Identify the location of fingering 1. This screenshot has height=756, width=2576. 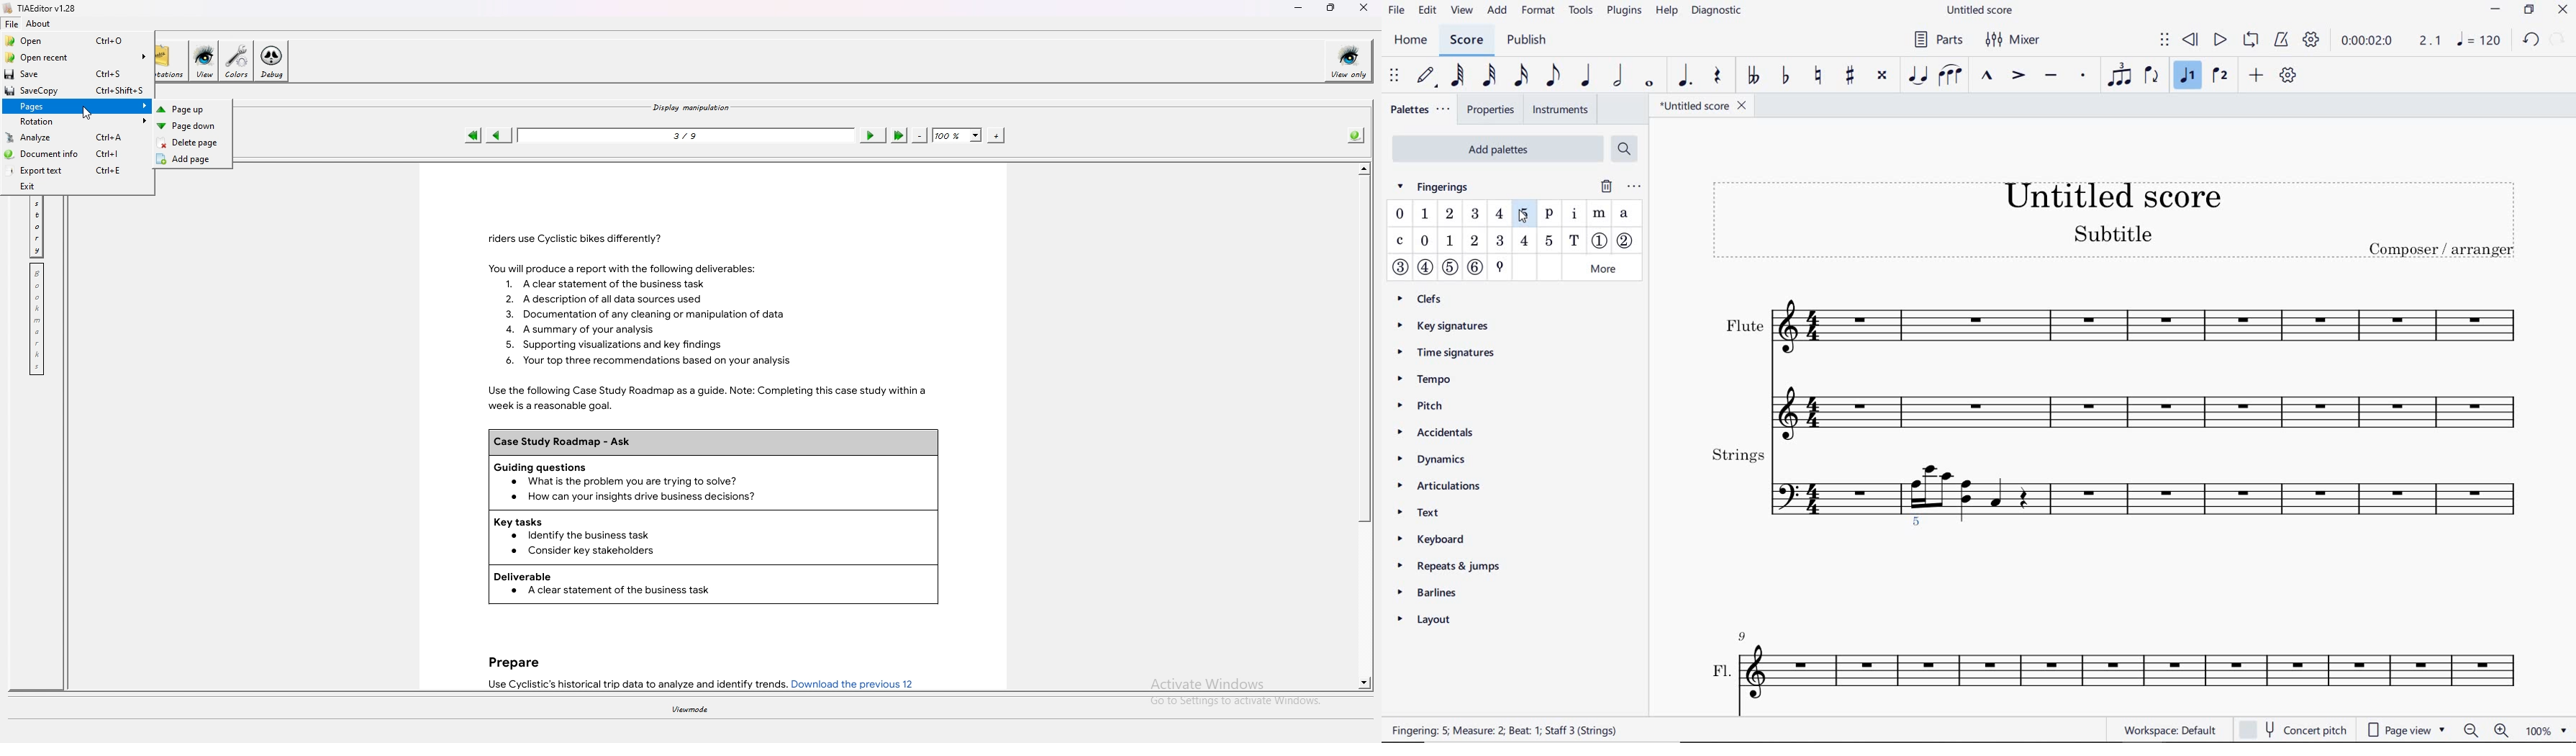
(1425, 216).